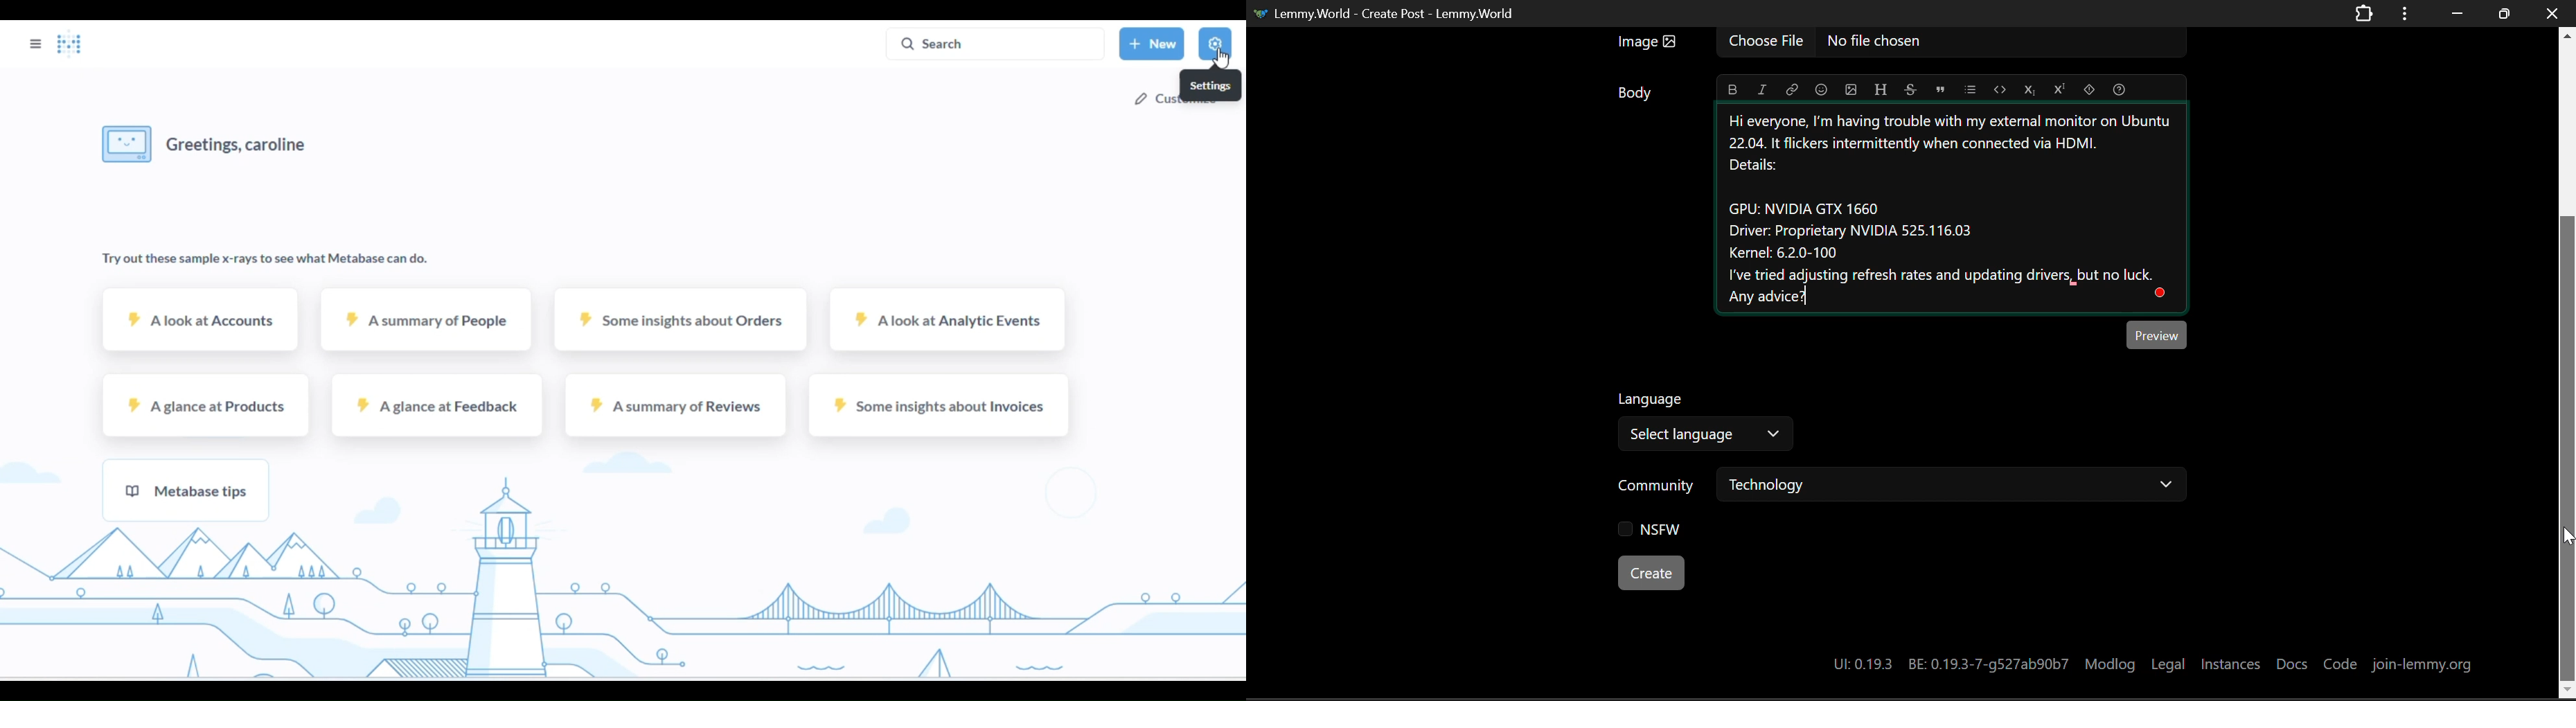 This screenshot has width=2576, height=728. What do you see at coordinates (1820, 89) in the screenshot?
I see `Insert Emoji` at bounding box center [1820, 89].